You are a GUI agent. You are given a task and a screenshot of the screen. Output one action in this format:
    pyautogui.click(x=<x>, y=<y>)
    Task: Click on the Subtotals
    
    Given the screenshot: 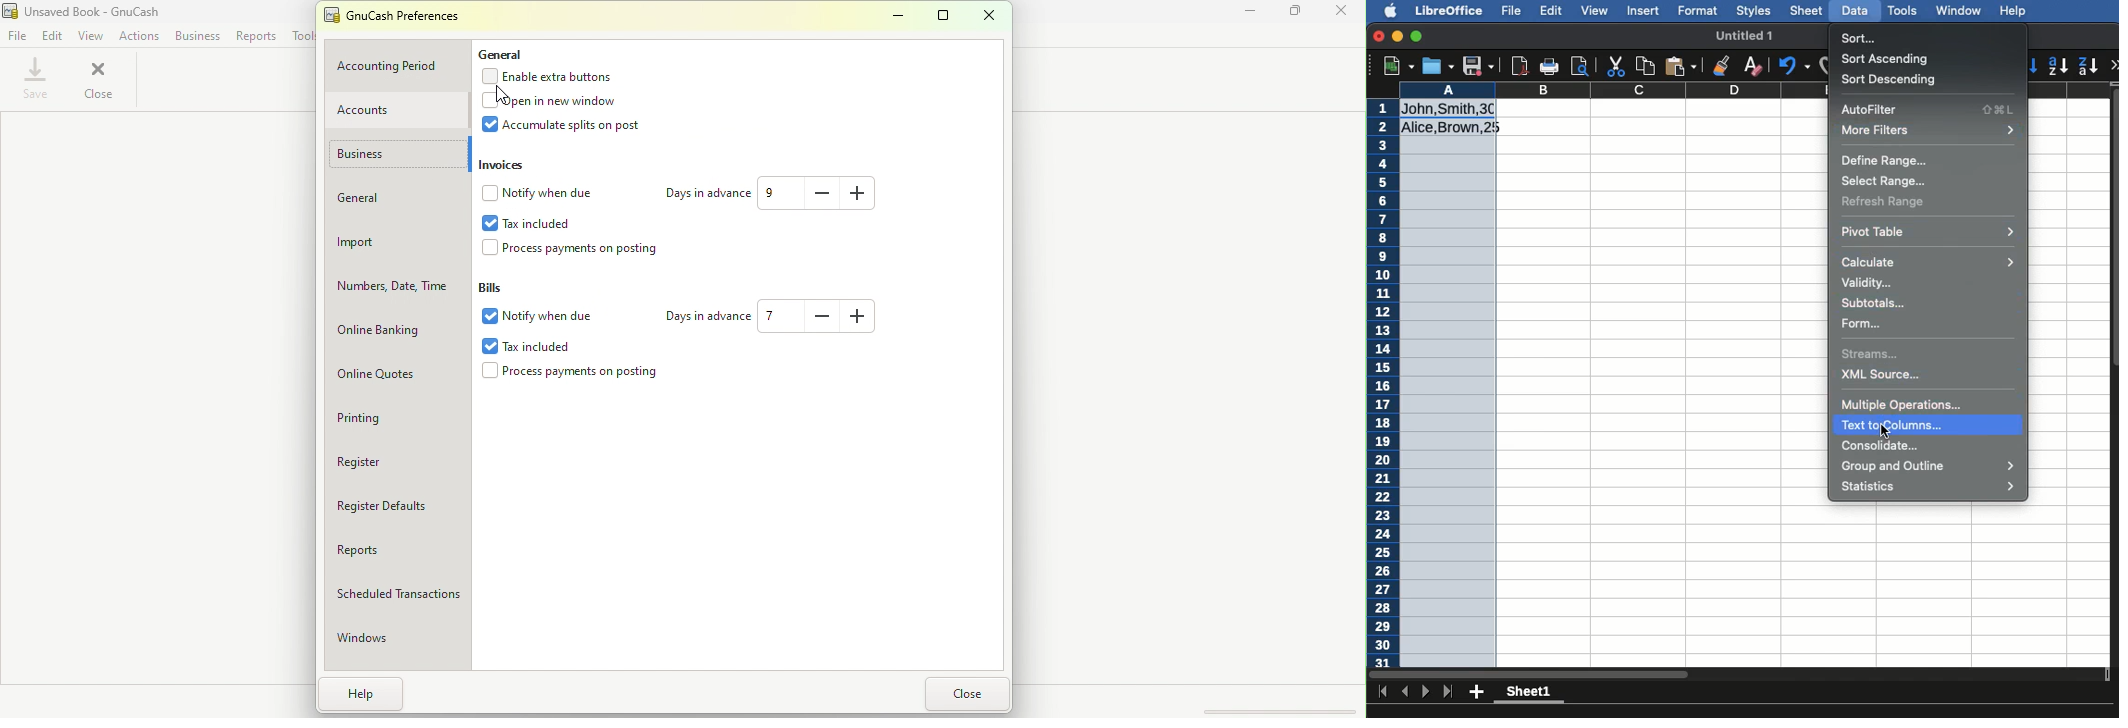 What is the action you would take?
    pyautogui.click(x=1877, y=303)
    